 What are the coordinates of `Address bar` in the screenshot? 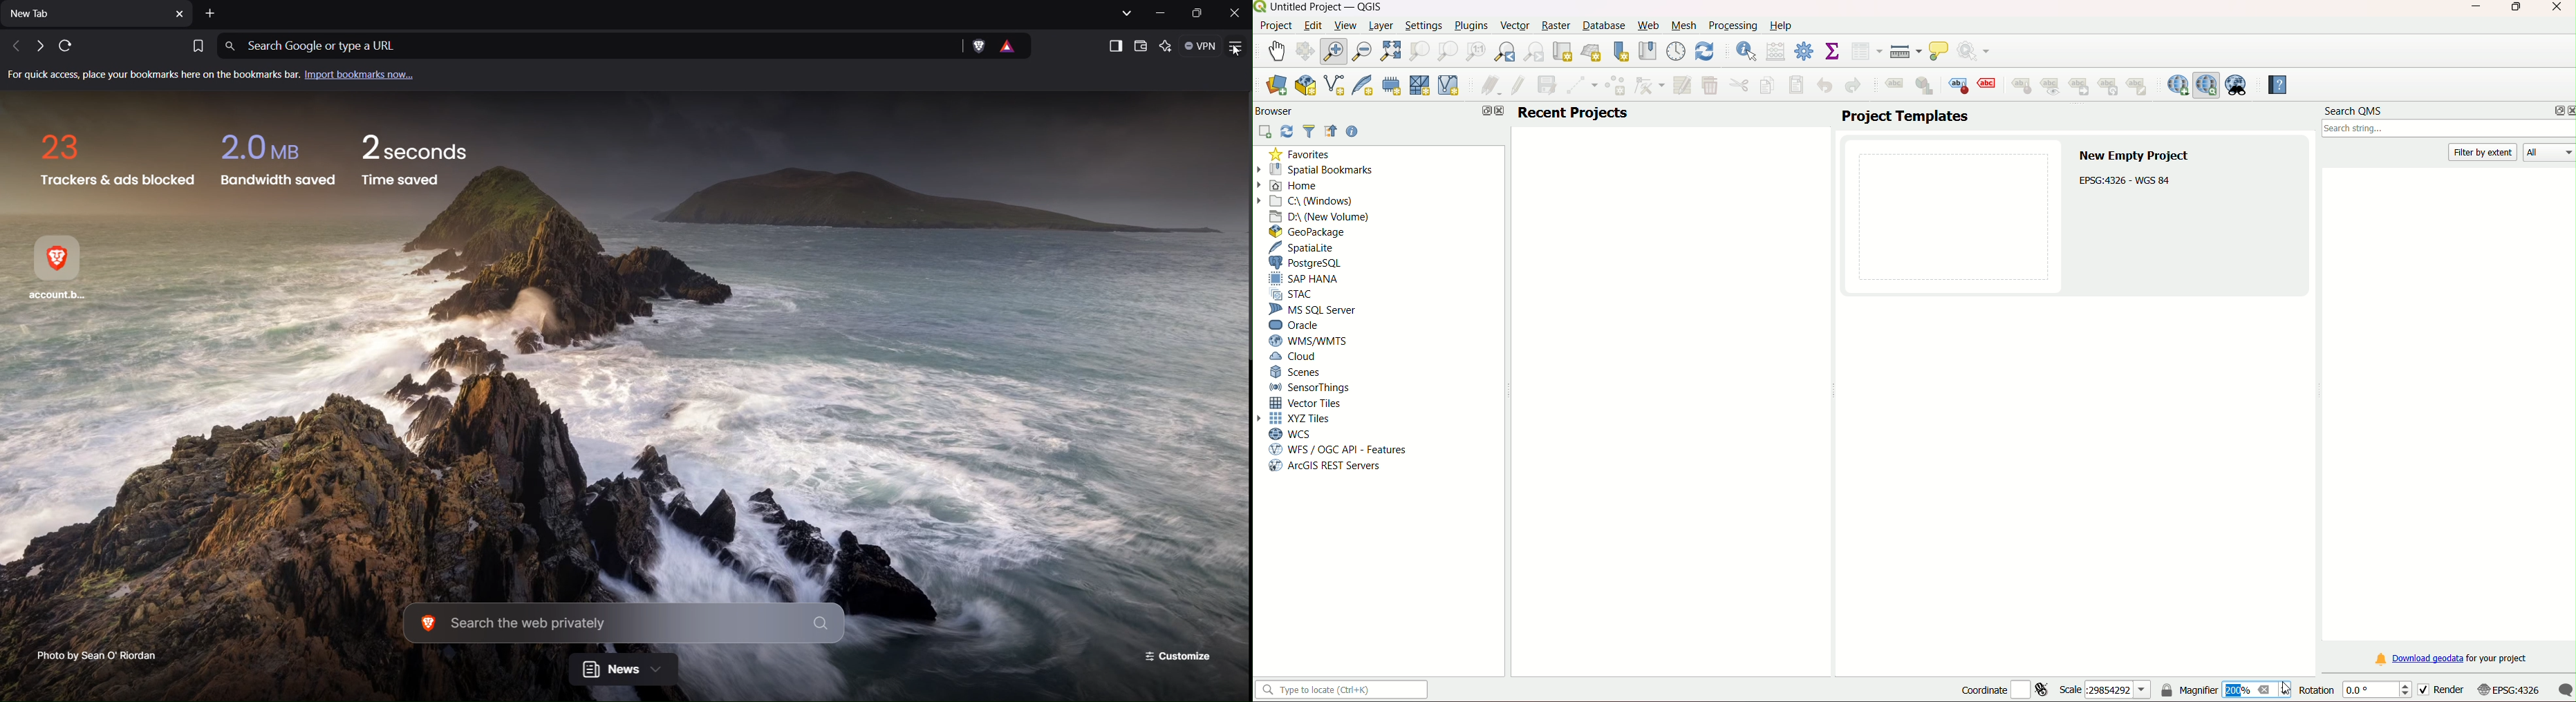 It's located at (585, 46).